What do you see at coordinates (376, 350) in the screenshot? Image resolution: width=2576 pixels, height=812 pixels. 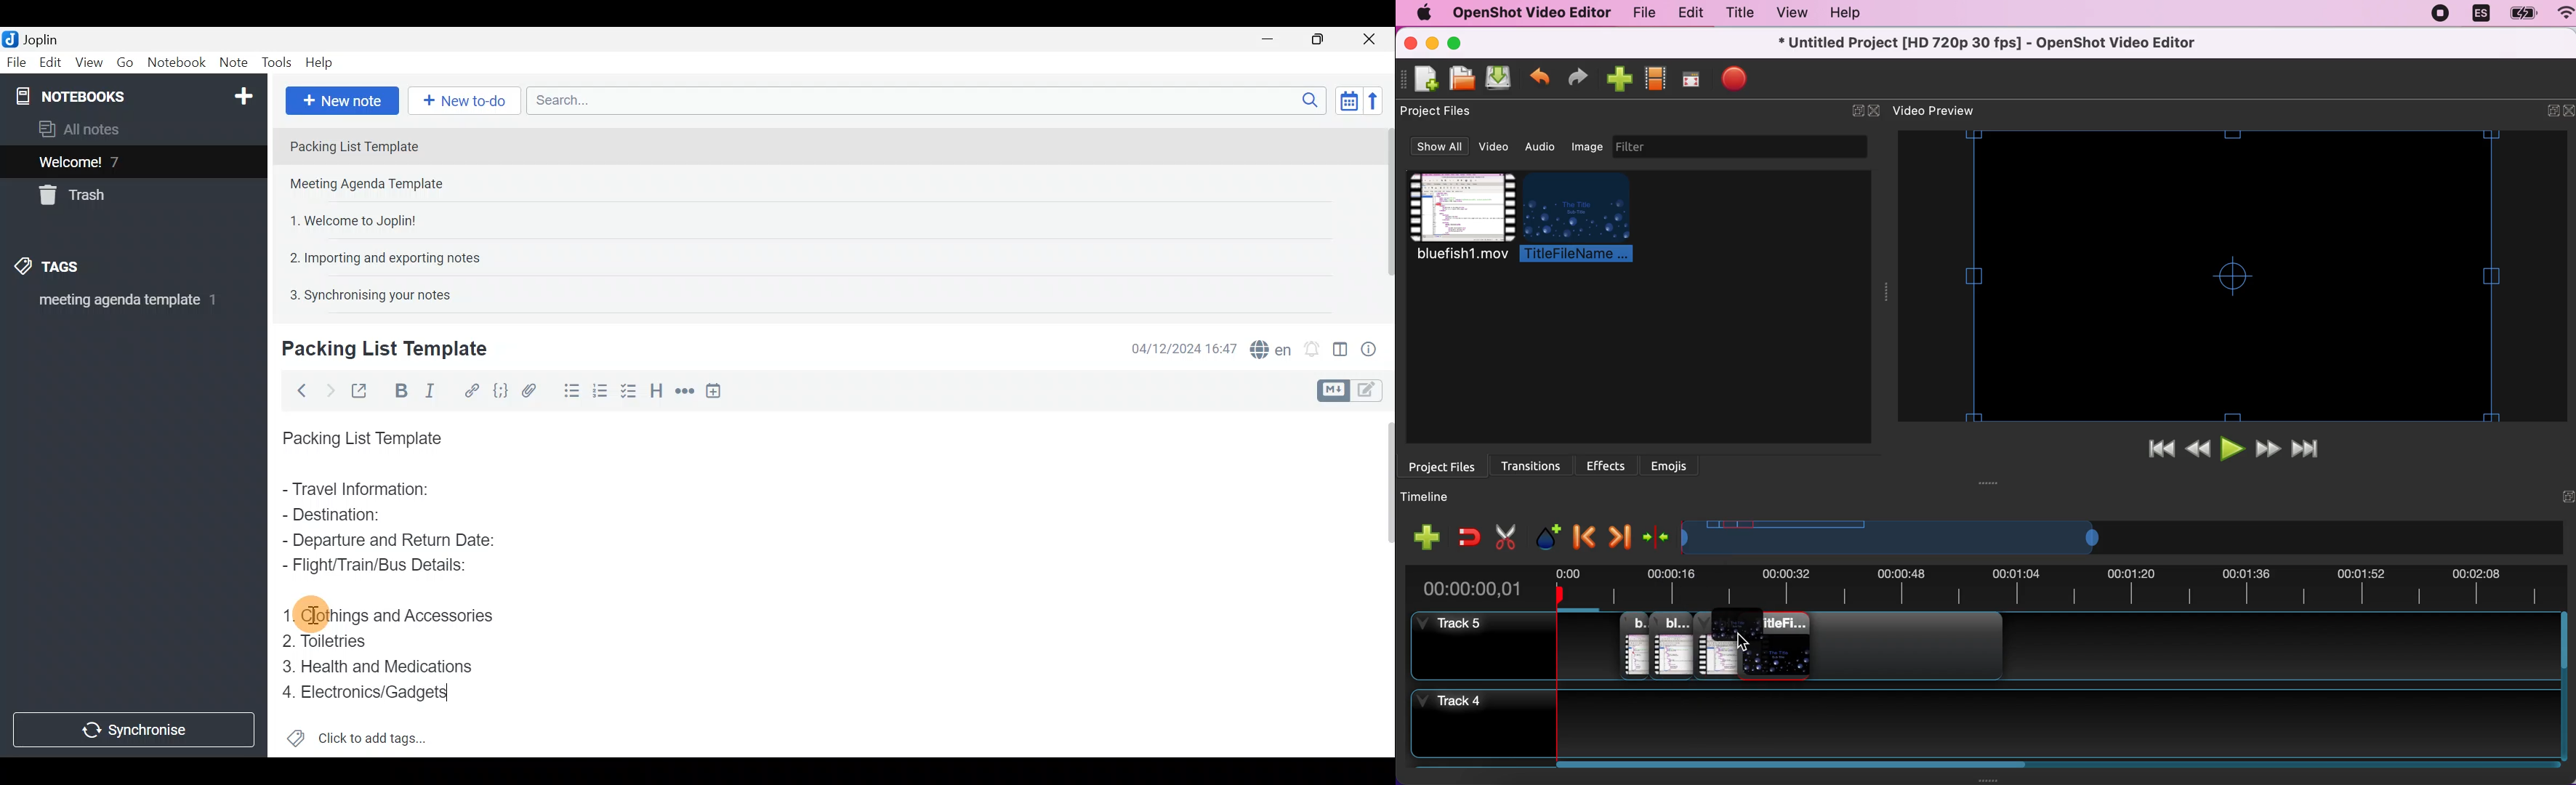 I see `Creating new note` at bounding box center [376, 350].